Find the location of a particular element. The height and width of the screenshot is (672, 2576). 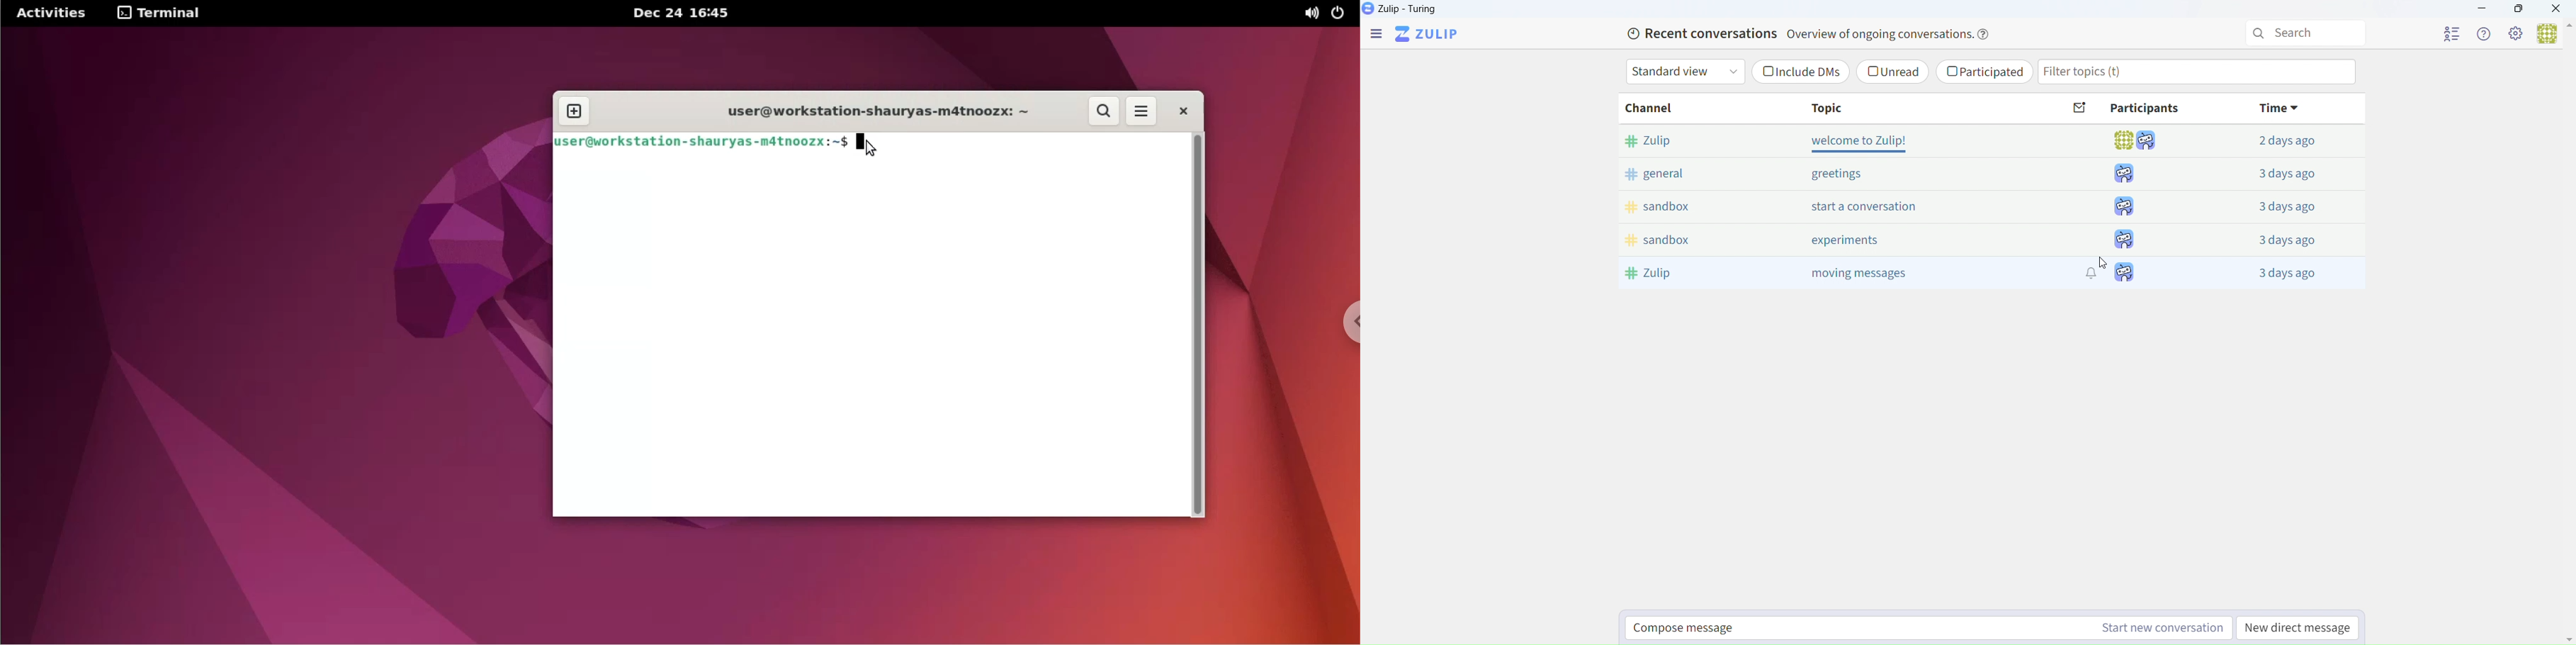

User list is located at coordinates (2453, 36).